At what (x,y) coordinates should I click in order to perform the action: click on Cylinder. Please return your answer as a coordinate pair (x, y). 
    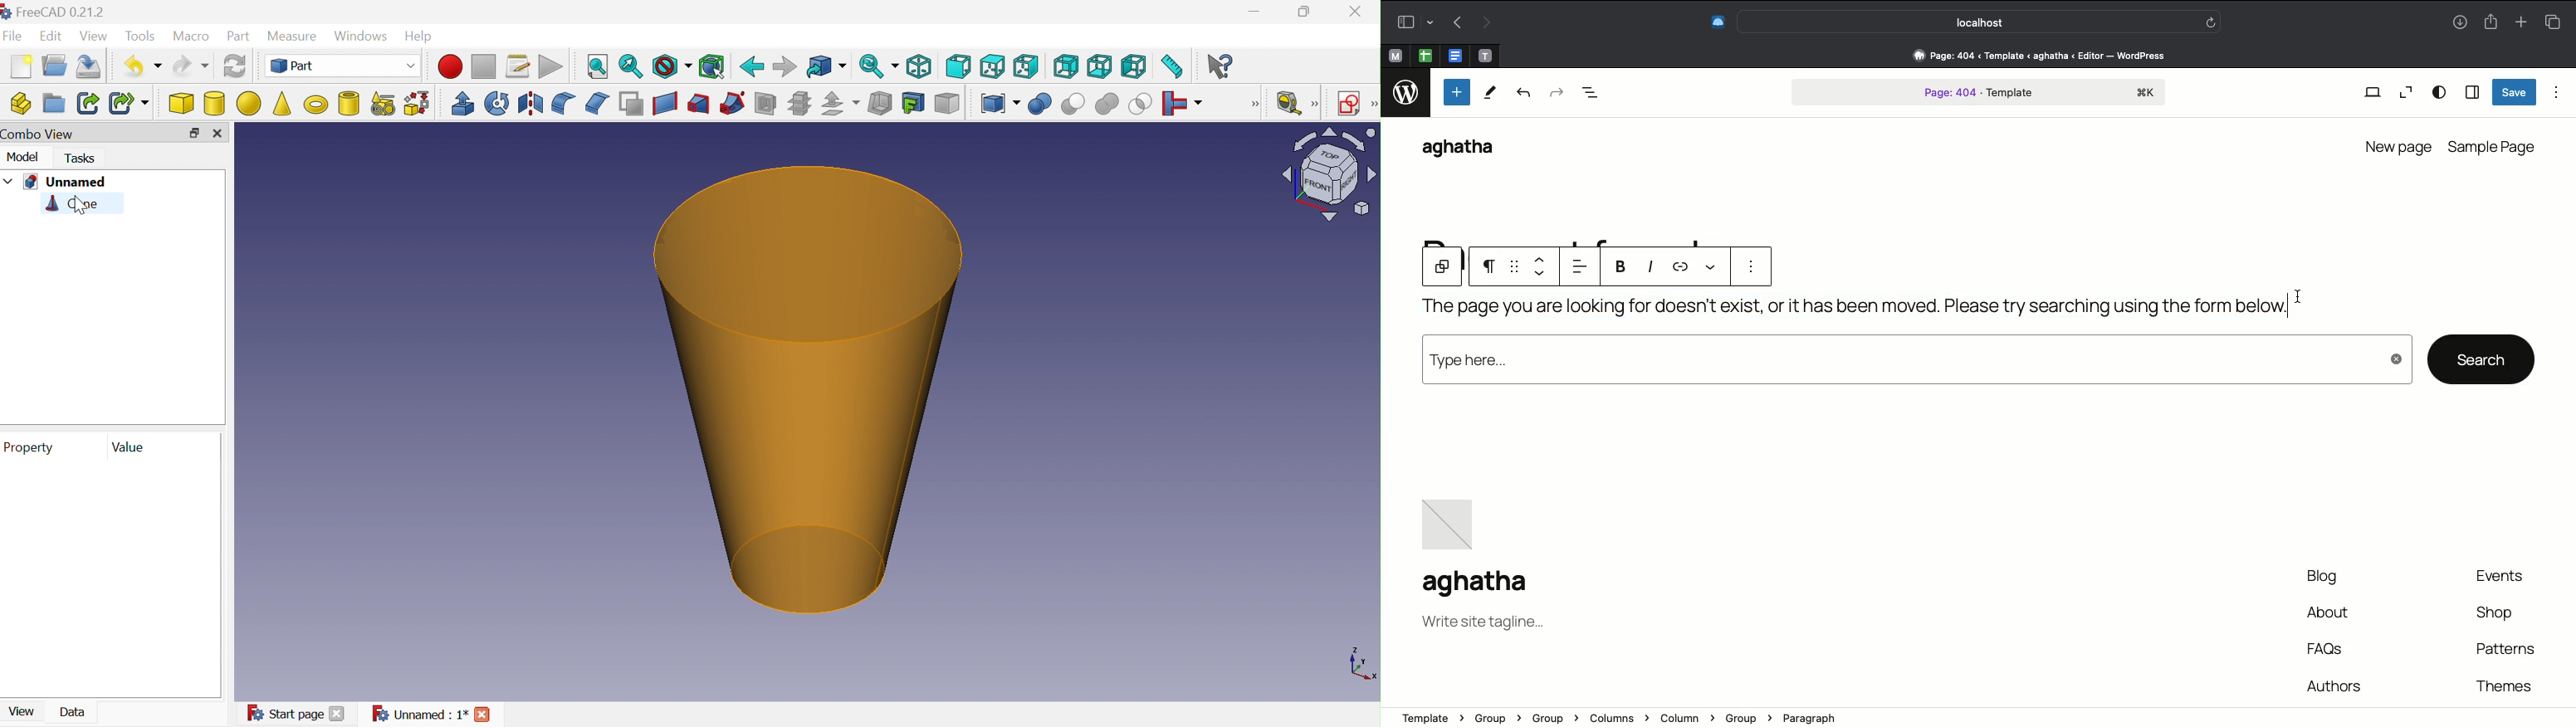
    Looking at the image, I should click on (214, 105).